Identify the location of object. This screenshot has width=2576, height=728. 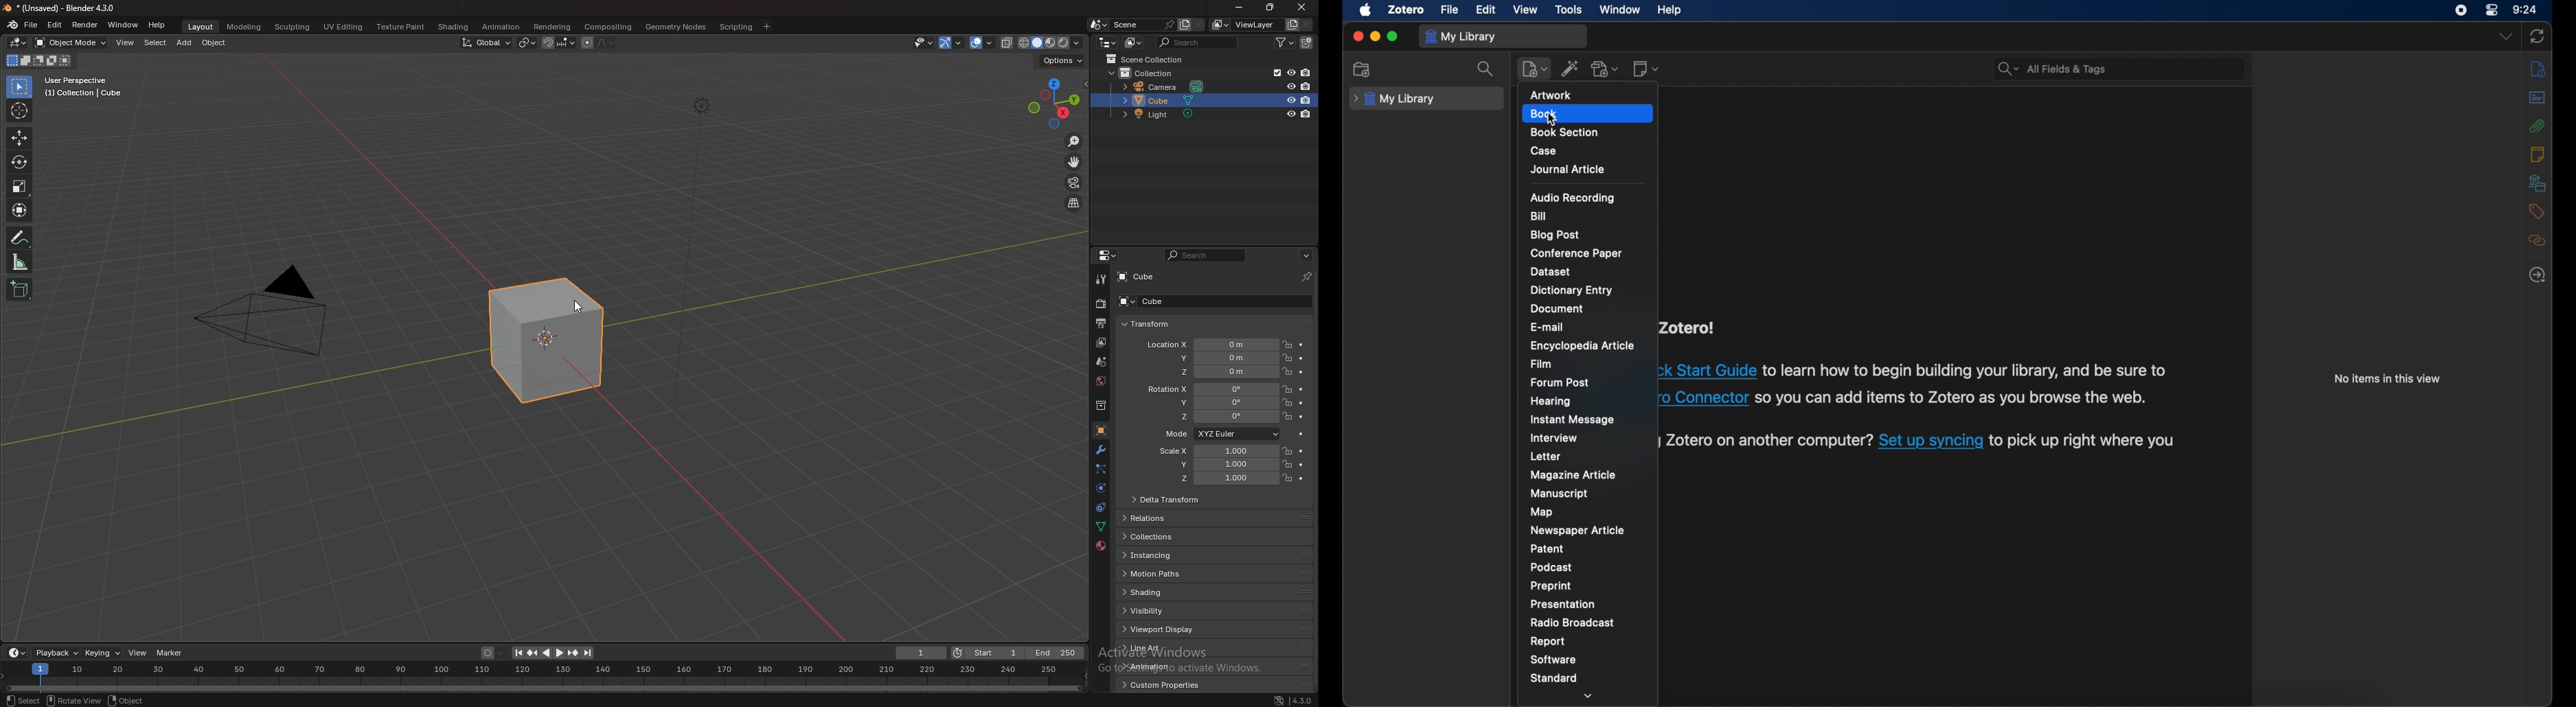
(215, 43).